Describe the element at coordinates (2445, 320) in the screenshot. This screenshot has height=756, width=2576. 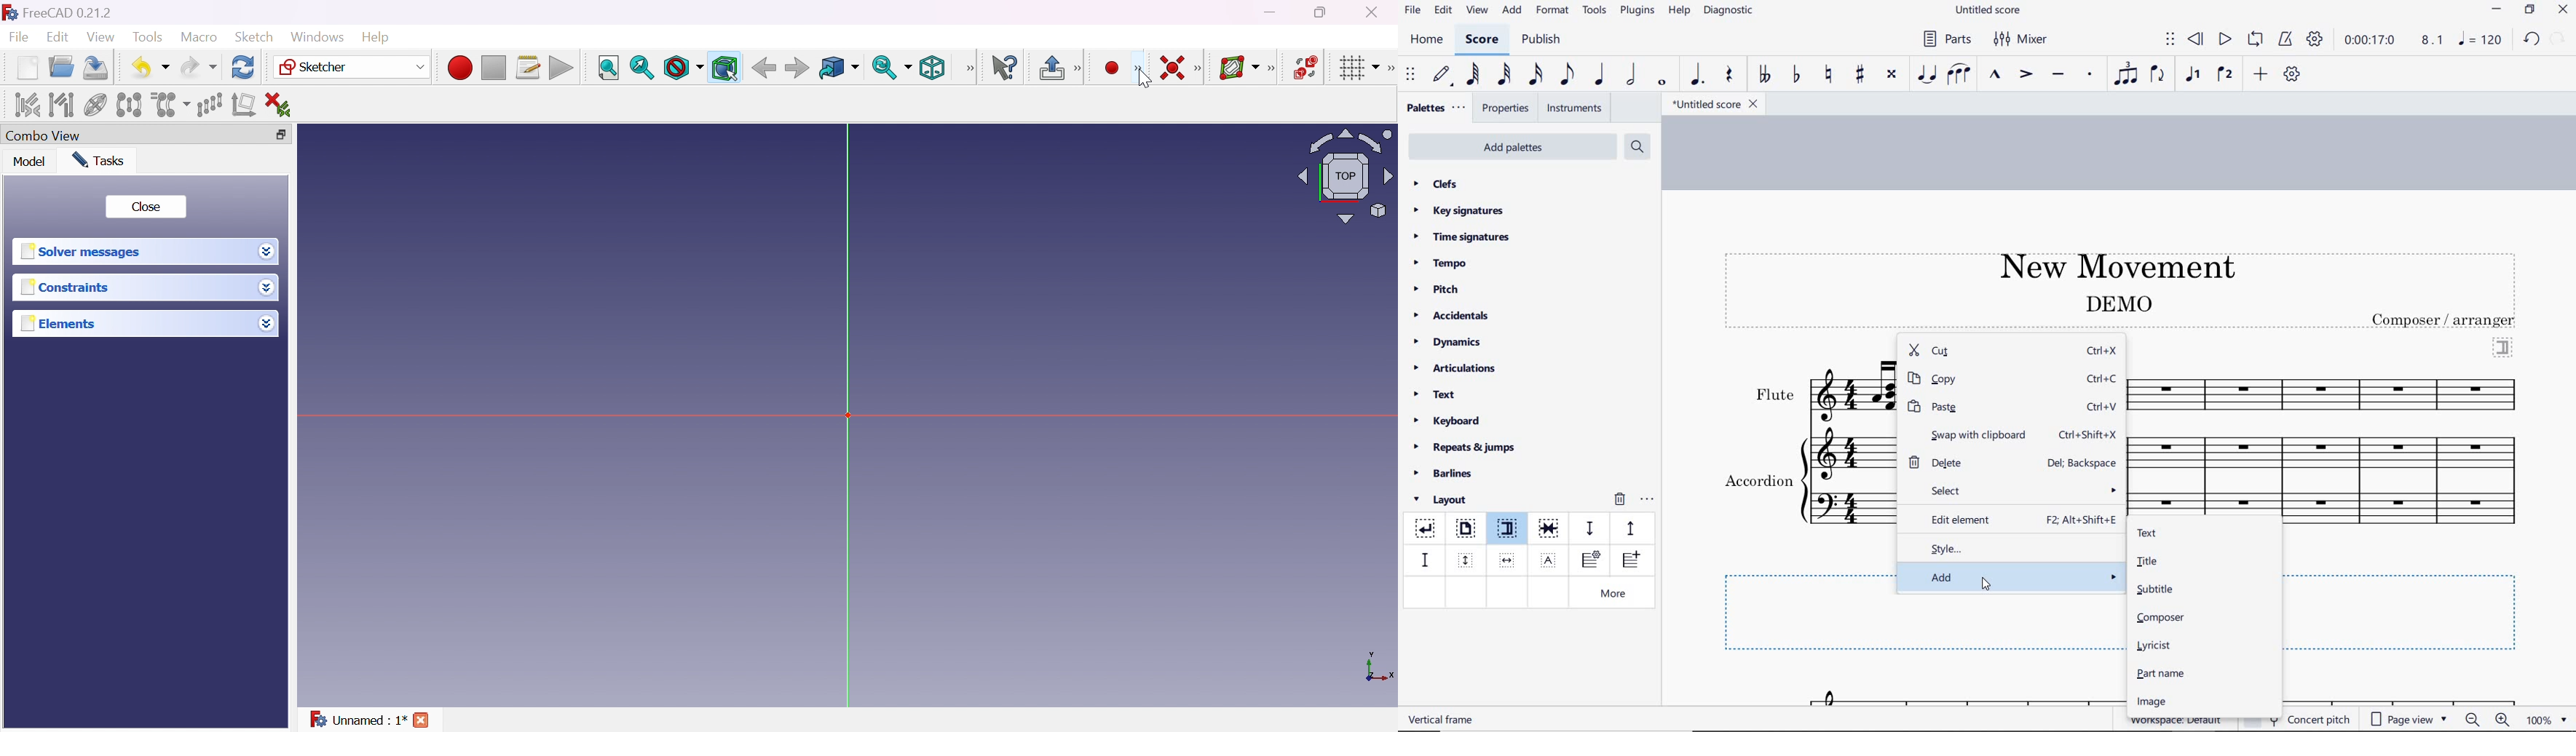
I see `text` at that location.